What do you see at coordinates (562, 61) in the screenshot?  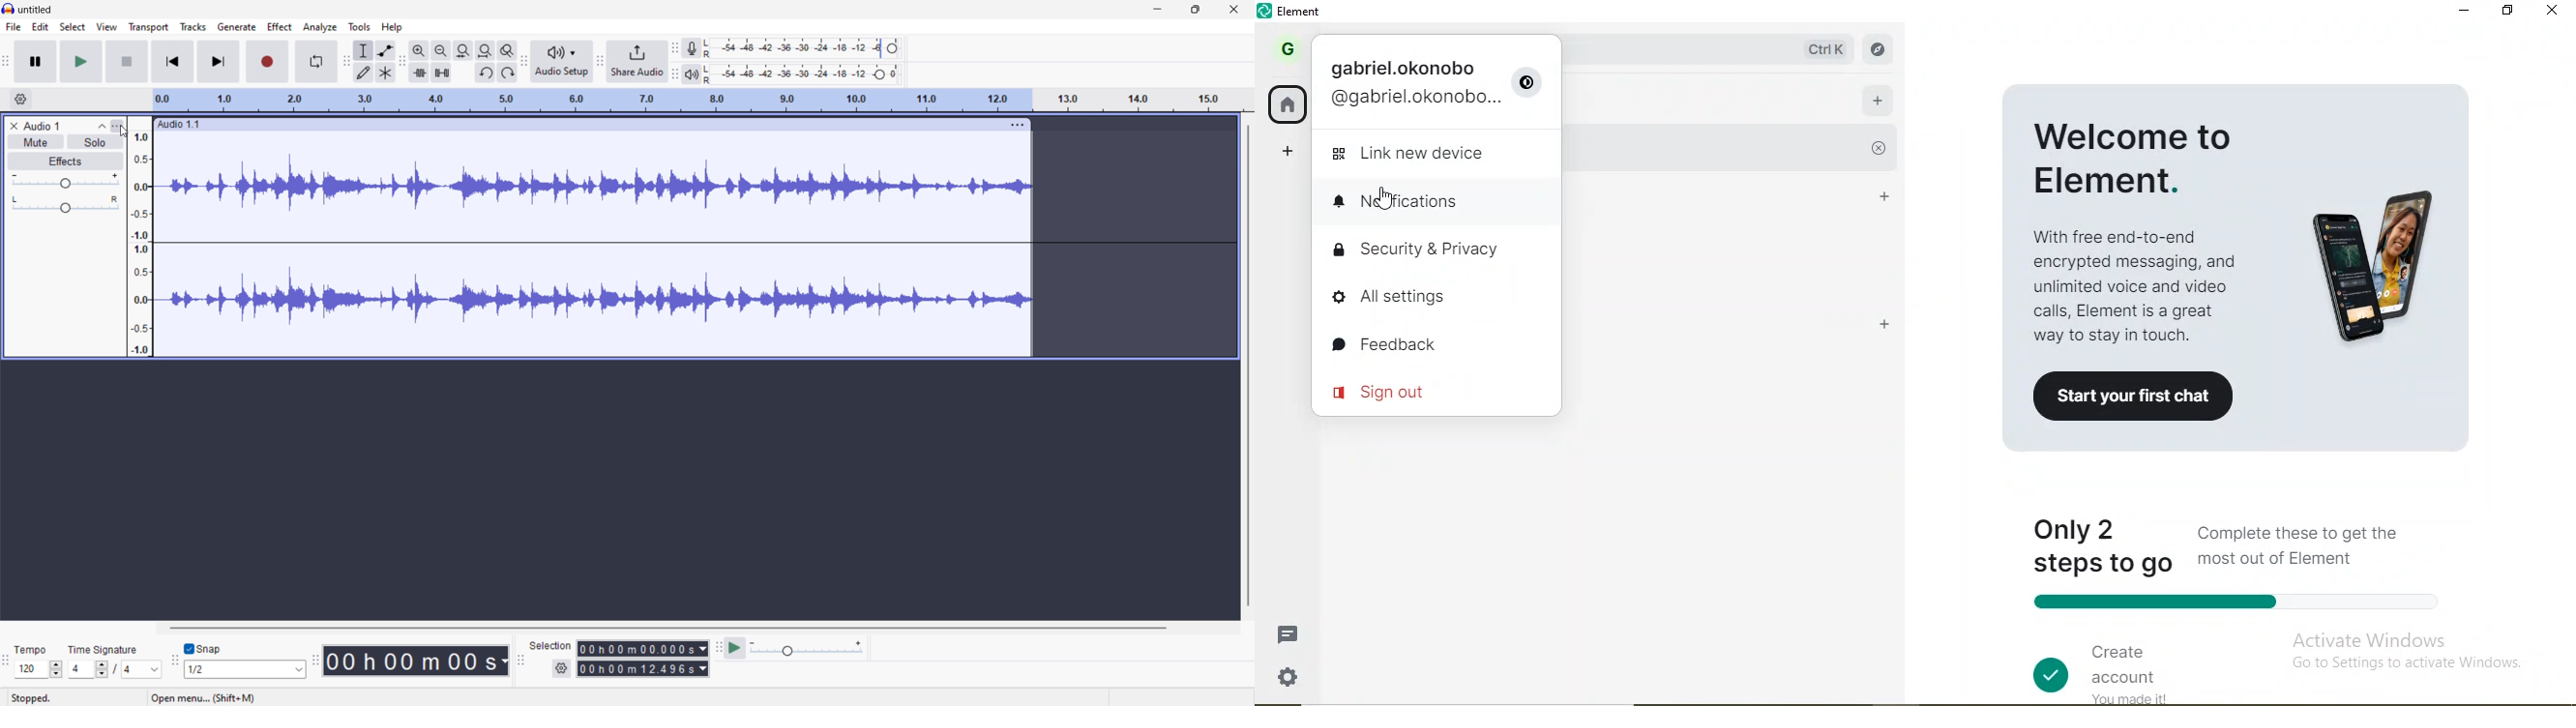 I see `audio setup` at bounding box center [562, 61].